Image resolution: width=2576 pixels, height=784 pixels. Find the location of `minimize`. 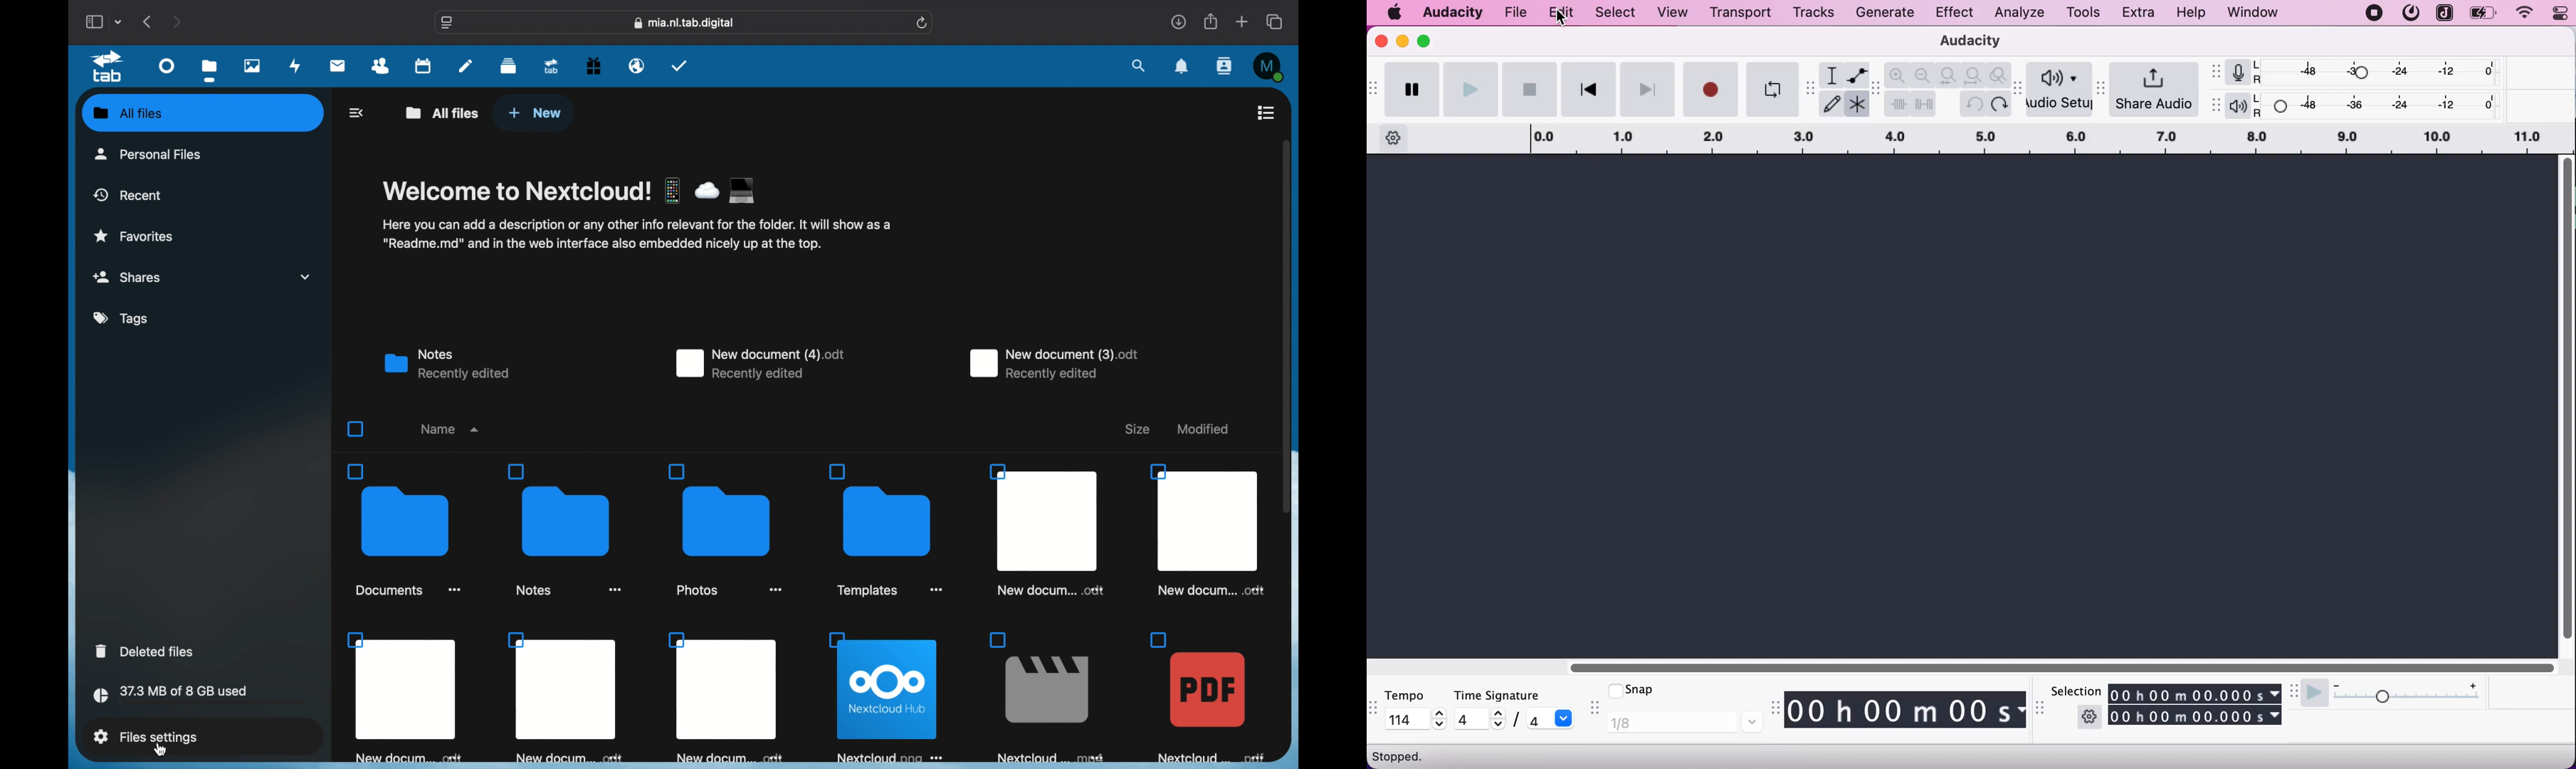

minimize is located at coordinates (1402, 41).